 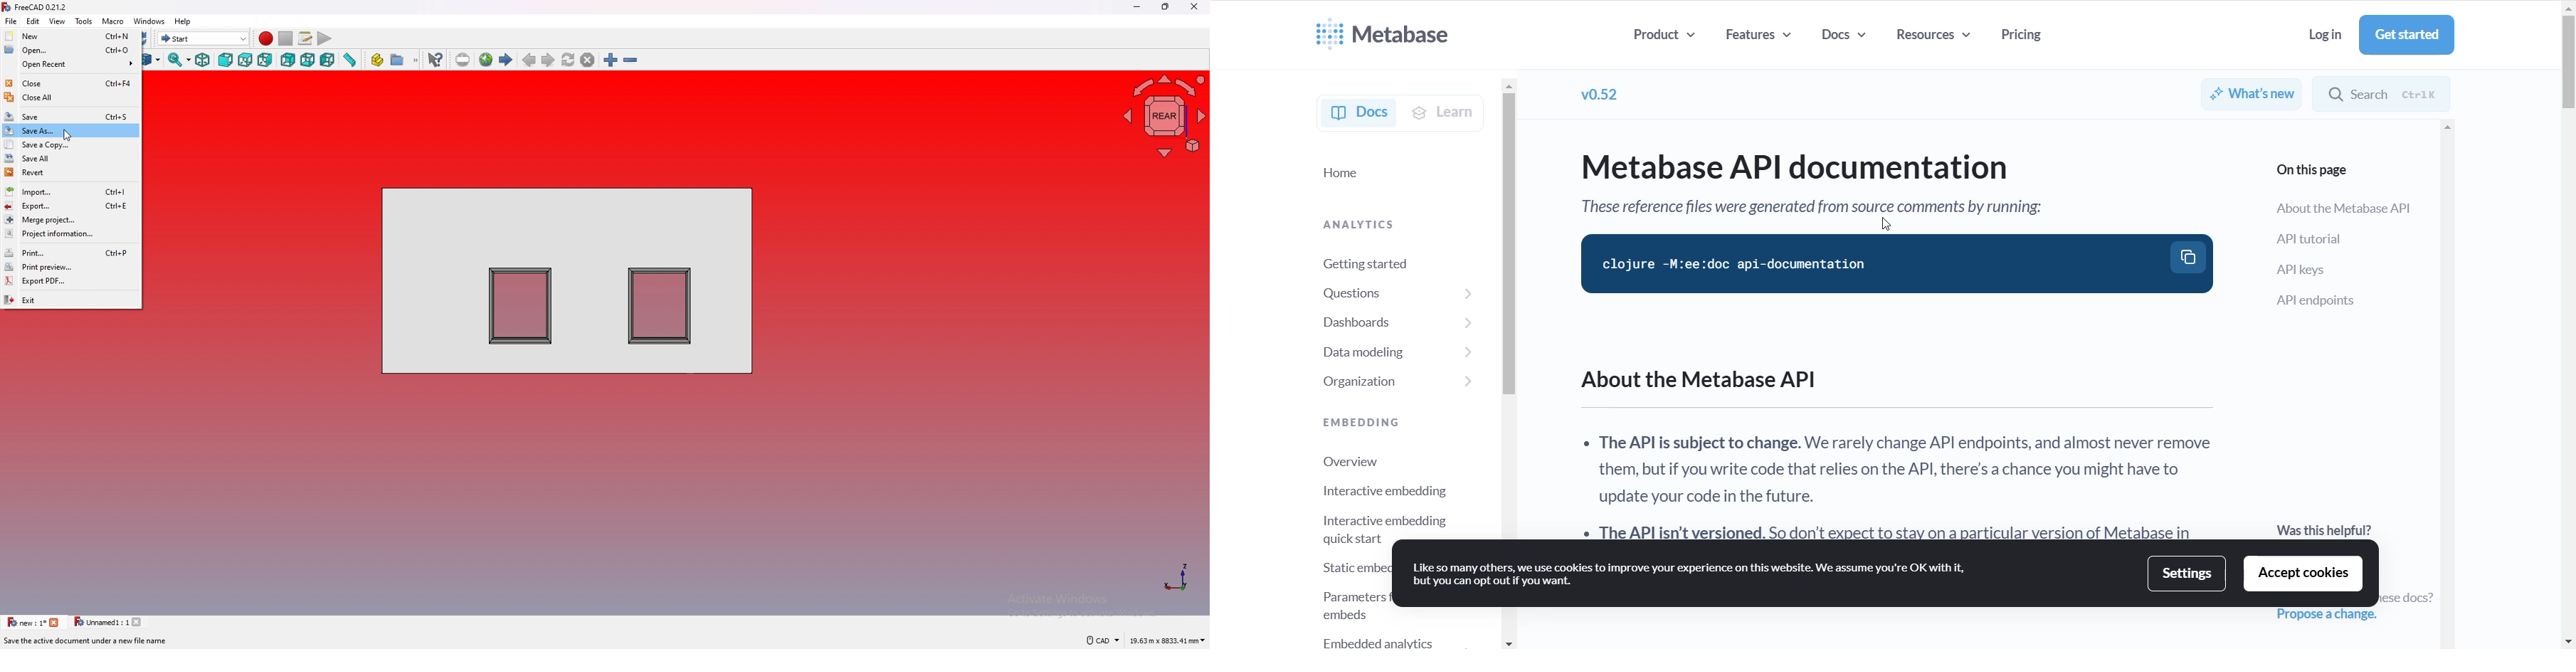 I want to click on interactive embedding, so click(x=1382, y=490).